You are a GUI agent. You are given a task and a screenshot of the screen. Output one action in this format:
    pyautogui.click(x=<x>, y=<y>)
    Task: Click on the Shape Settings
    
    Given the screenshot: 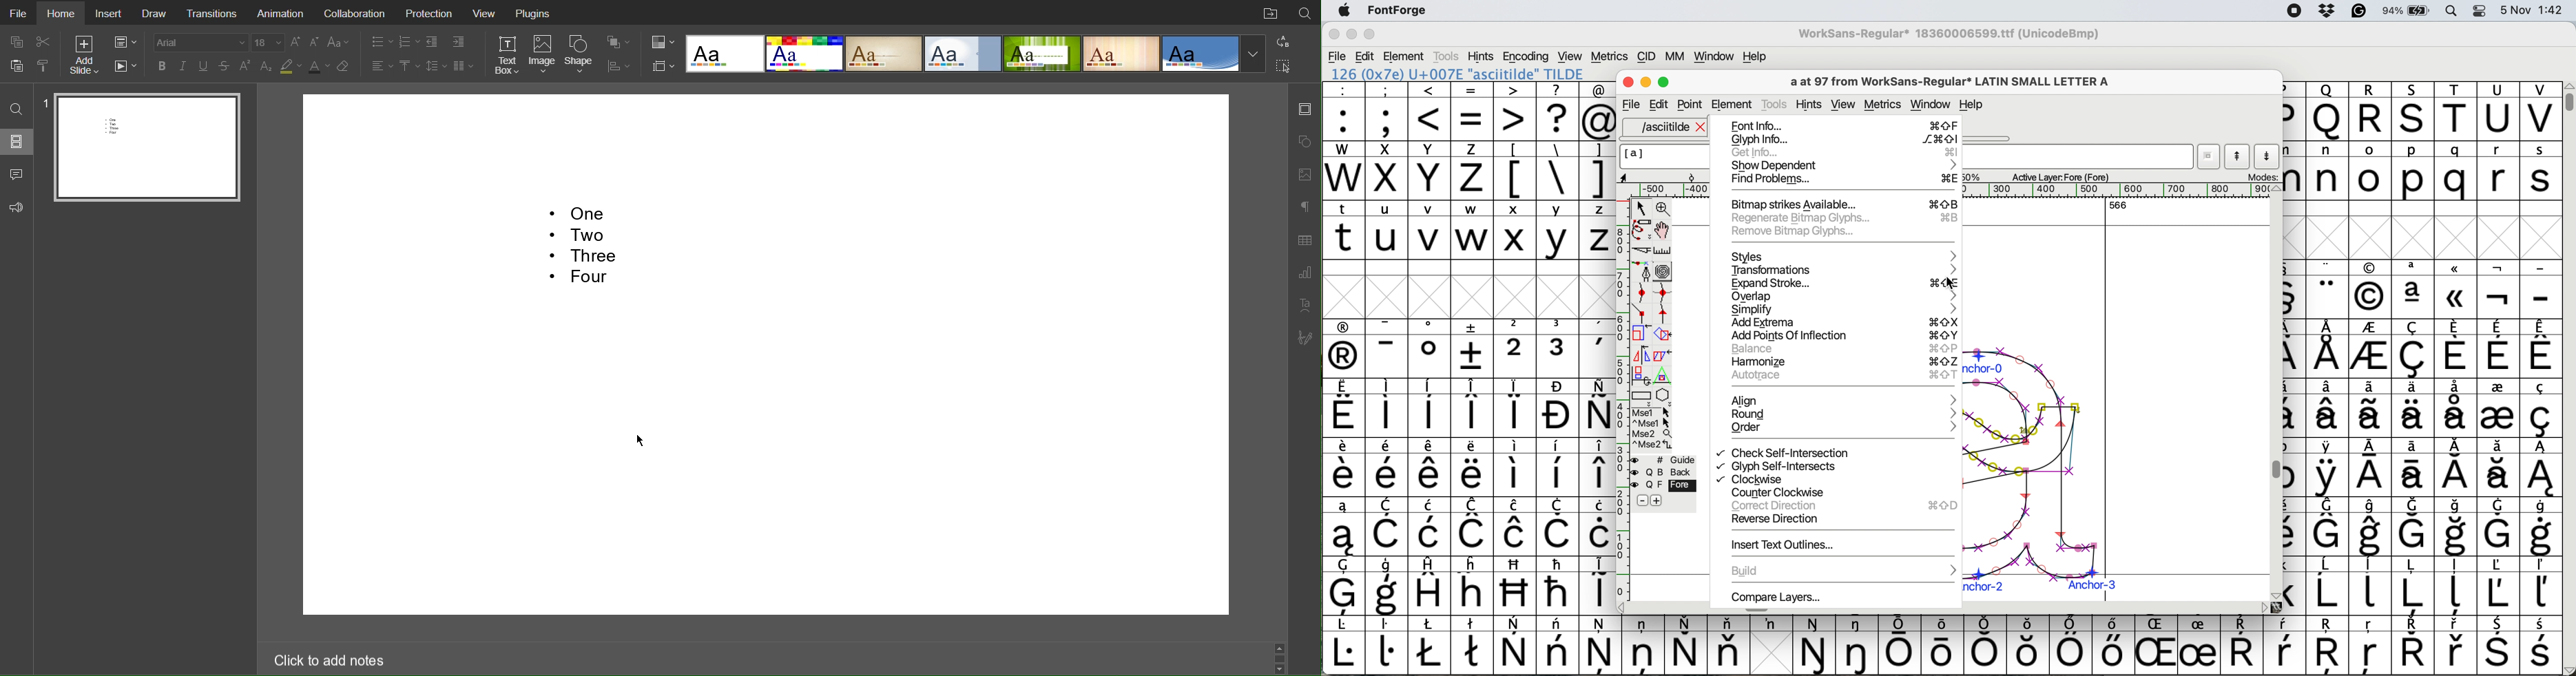 What is the action you would take?
    pyautogui.click(x=1303, y=141)
    